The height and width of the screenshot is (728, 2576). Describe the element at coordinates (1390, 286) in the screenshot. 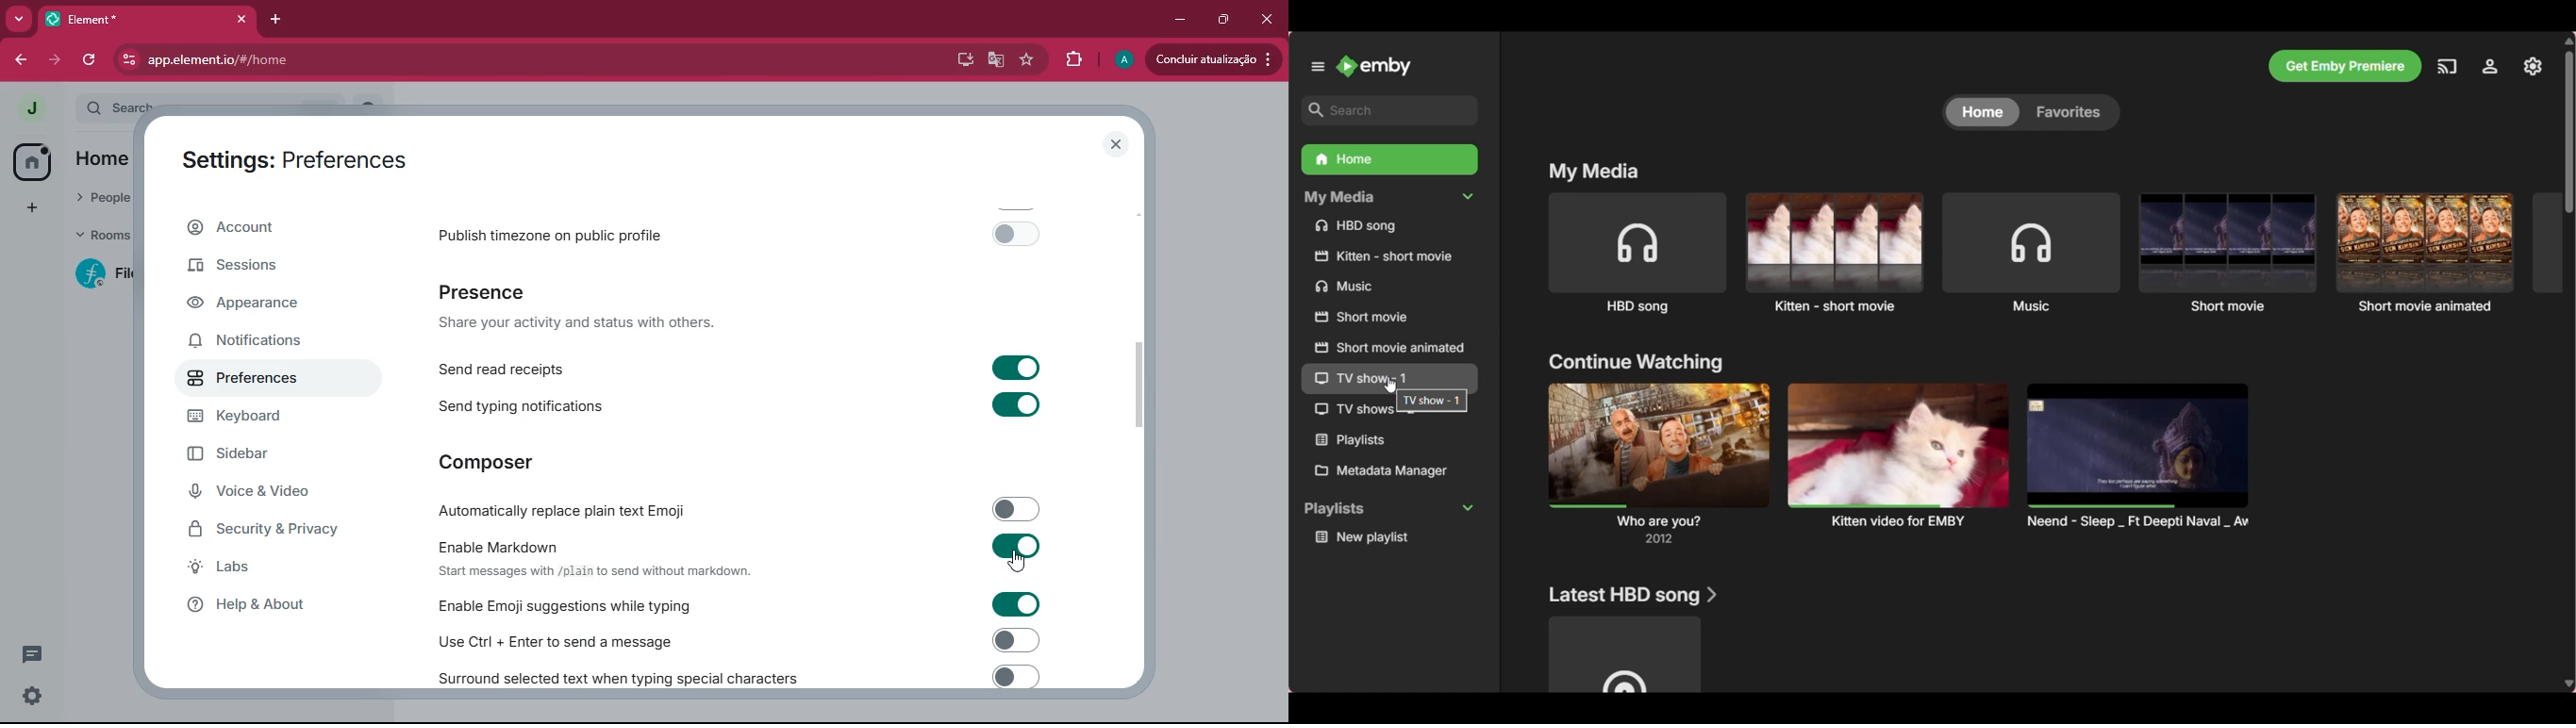

I see `Music` at that location.